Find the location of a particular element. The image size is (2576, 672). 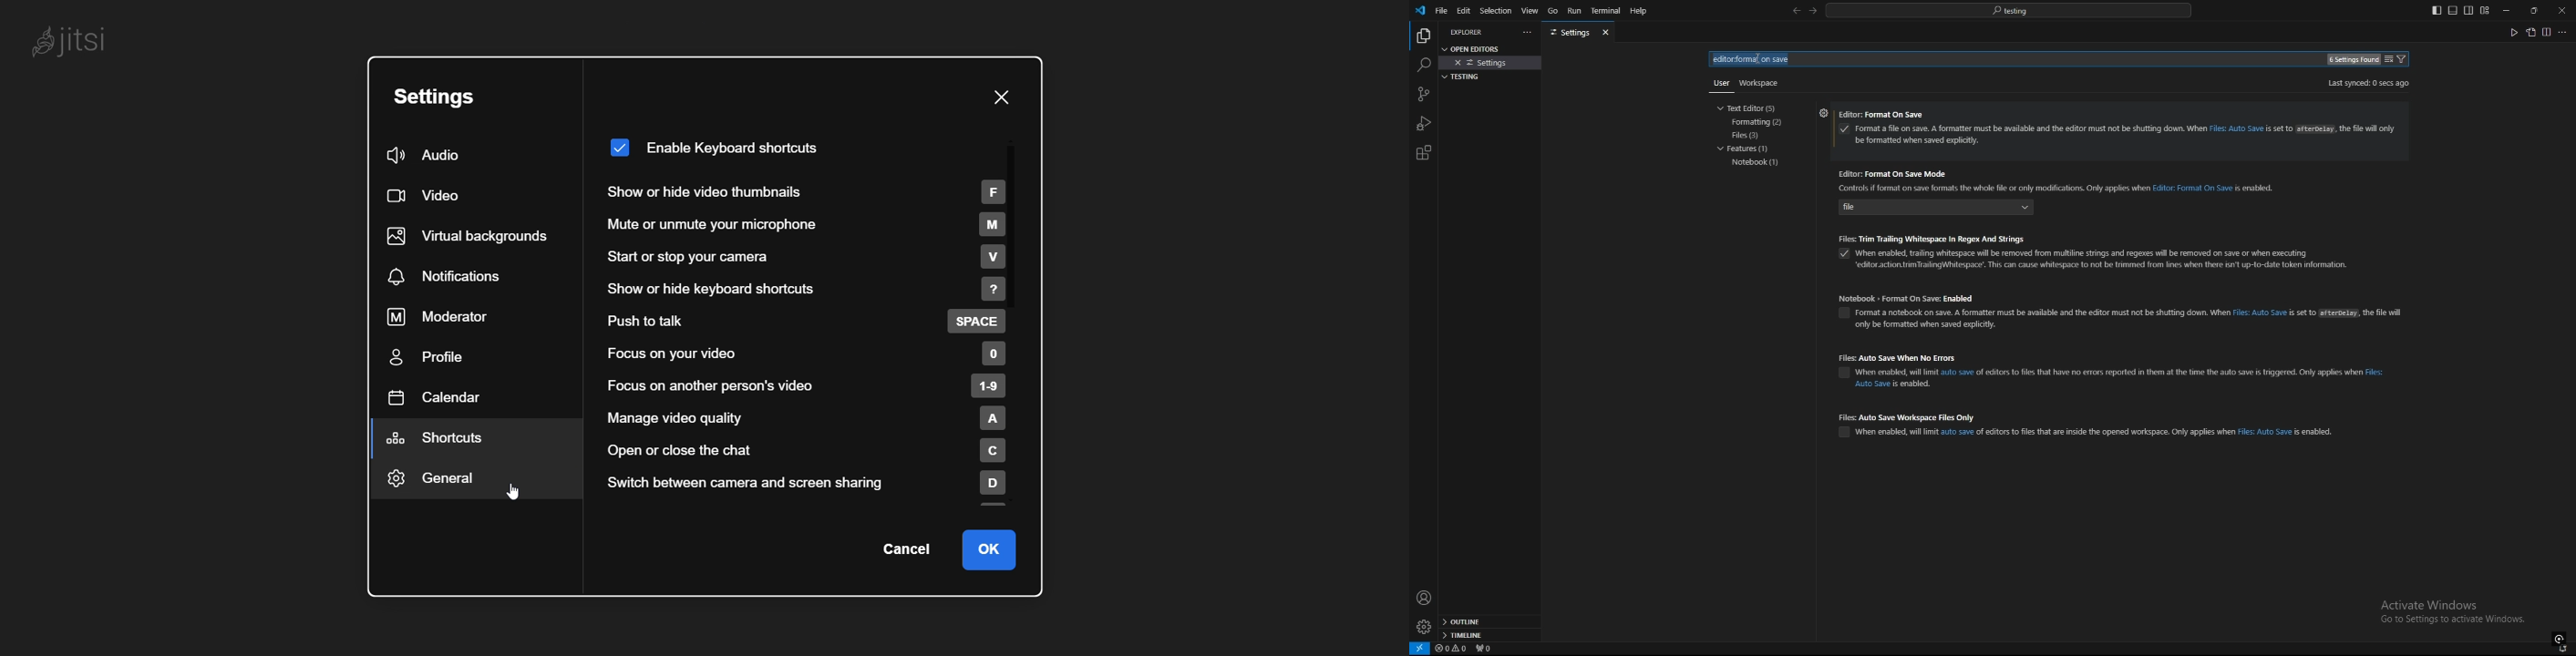

switch between camera and screen sharing is located at coordinates (824, 483).